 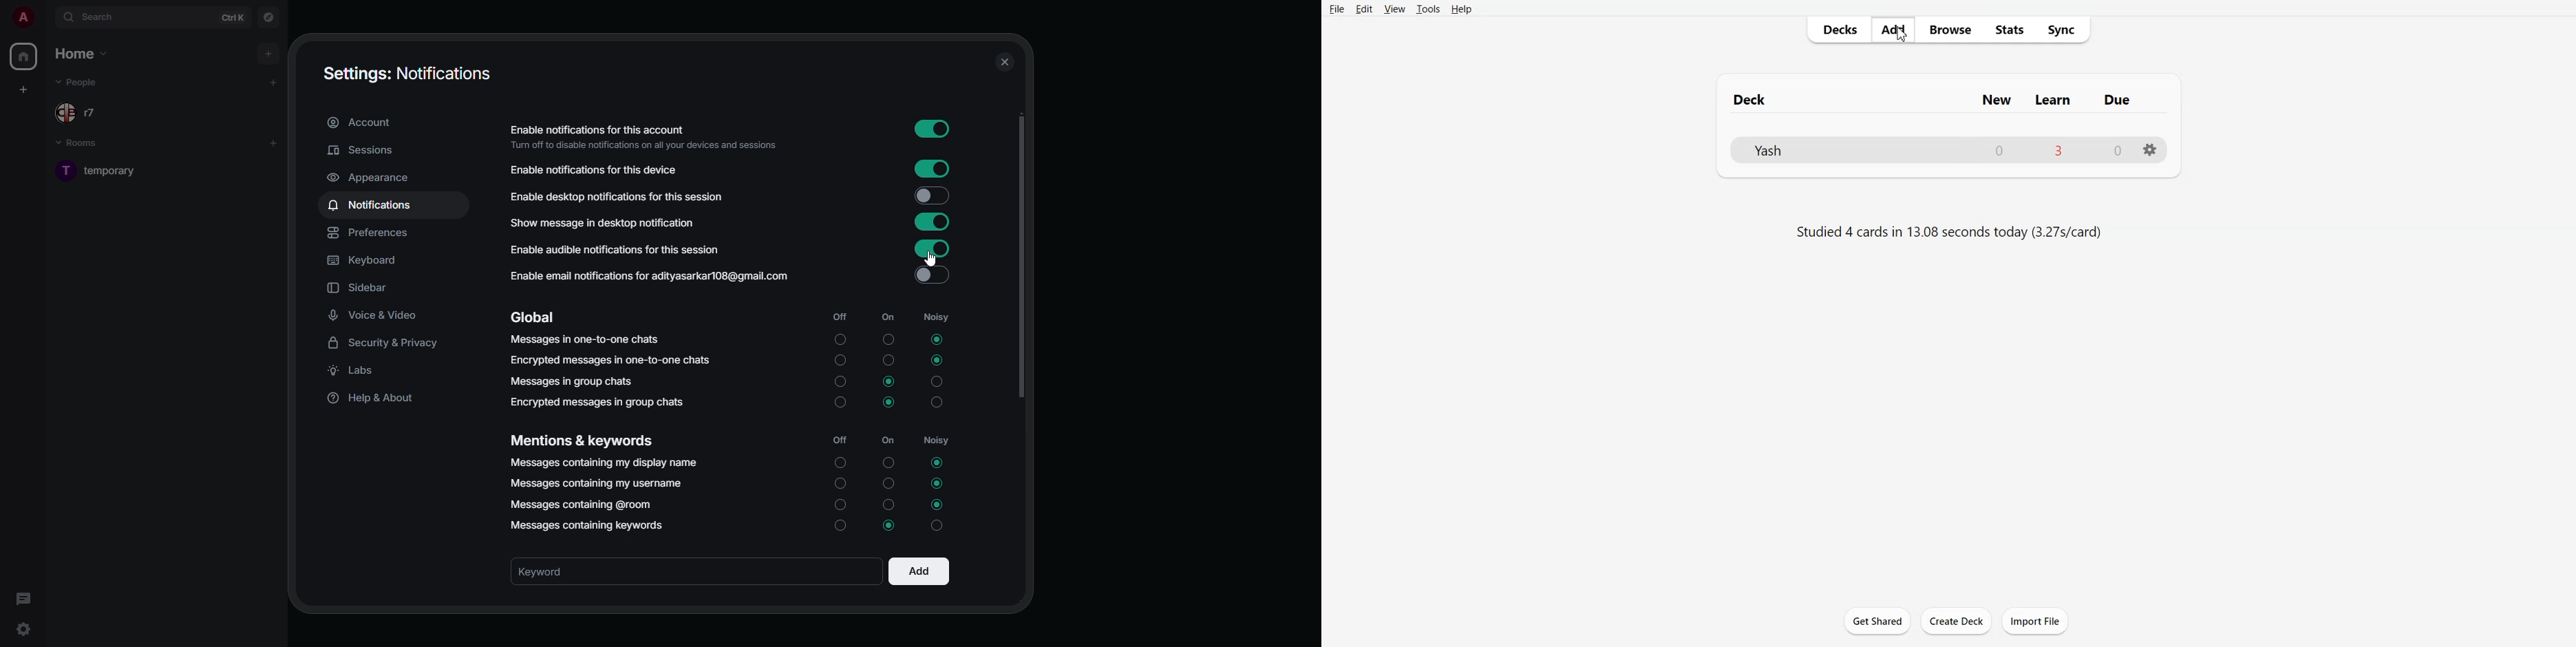 I want to click on off, so click(x=840, y=340).